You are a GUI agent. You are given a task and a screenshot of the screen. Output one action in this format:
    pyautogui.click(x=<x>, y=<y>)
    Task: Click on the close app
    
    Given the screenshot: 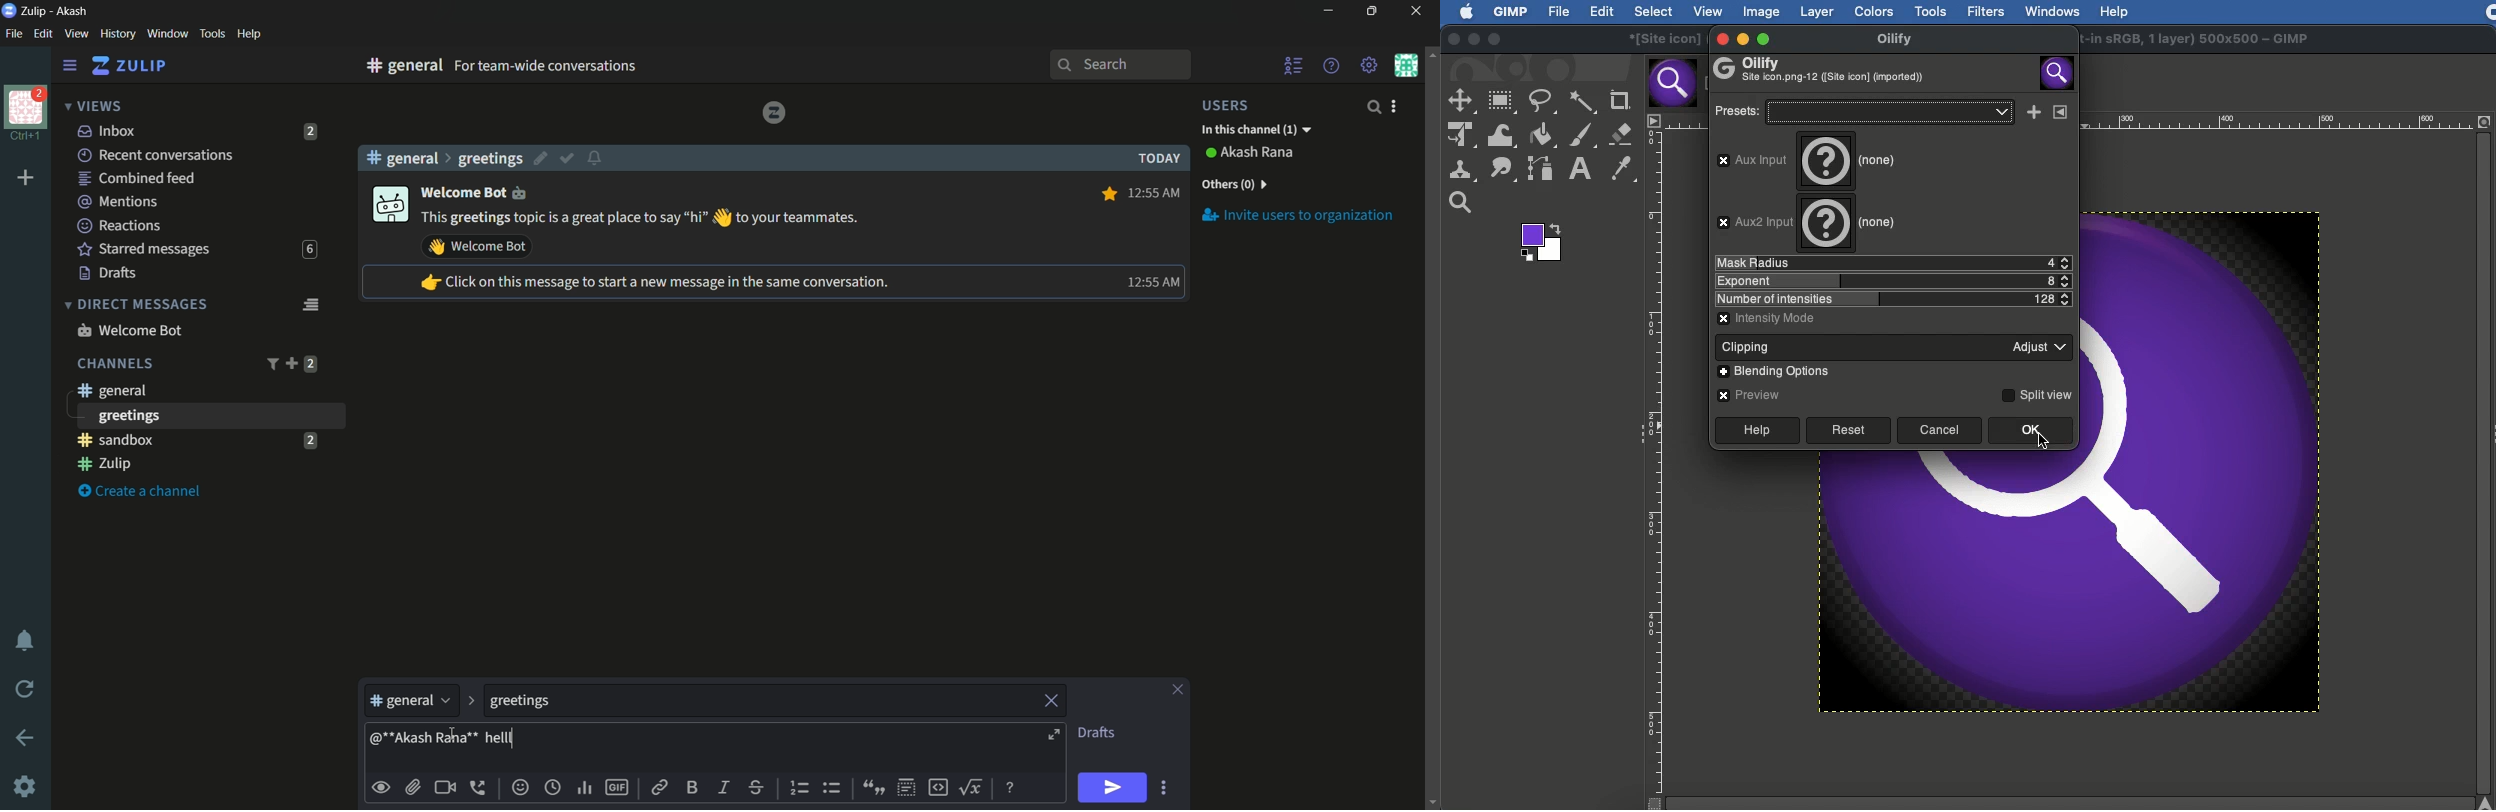 What is the action you would take?
    pyautogui.click(x=1414, y=11)
    